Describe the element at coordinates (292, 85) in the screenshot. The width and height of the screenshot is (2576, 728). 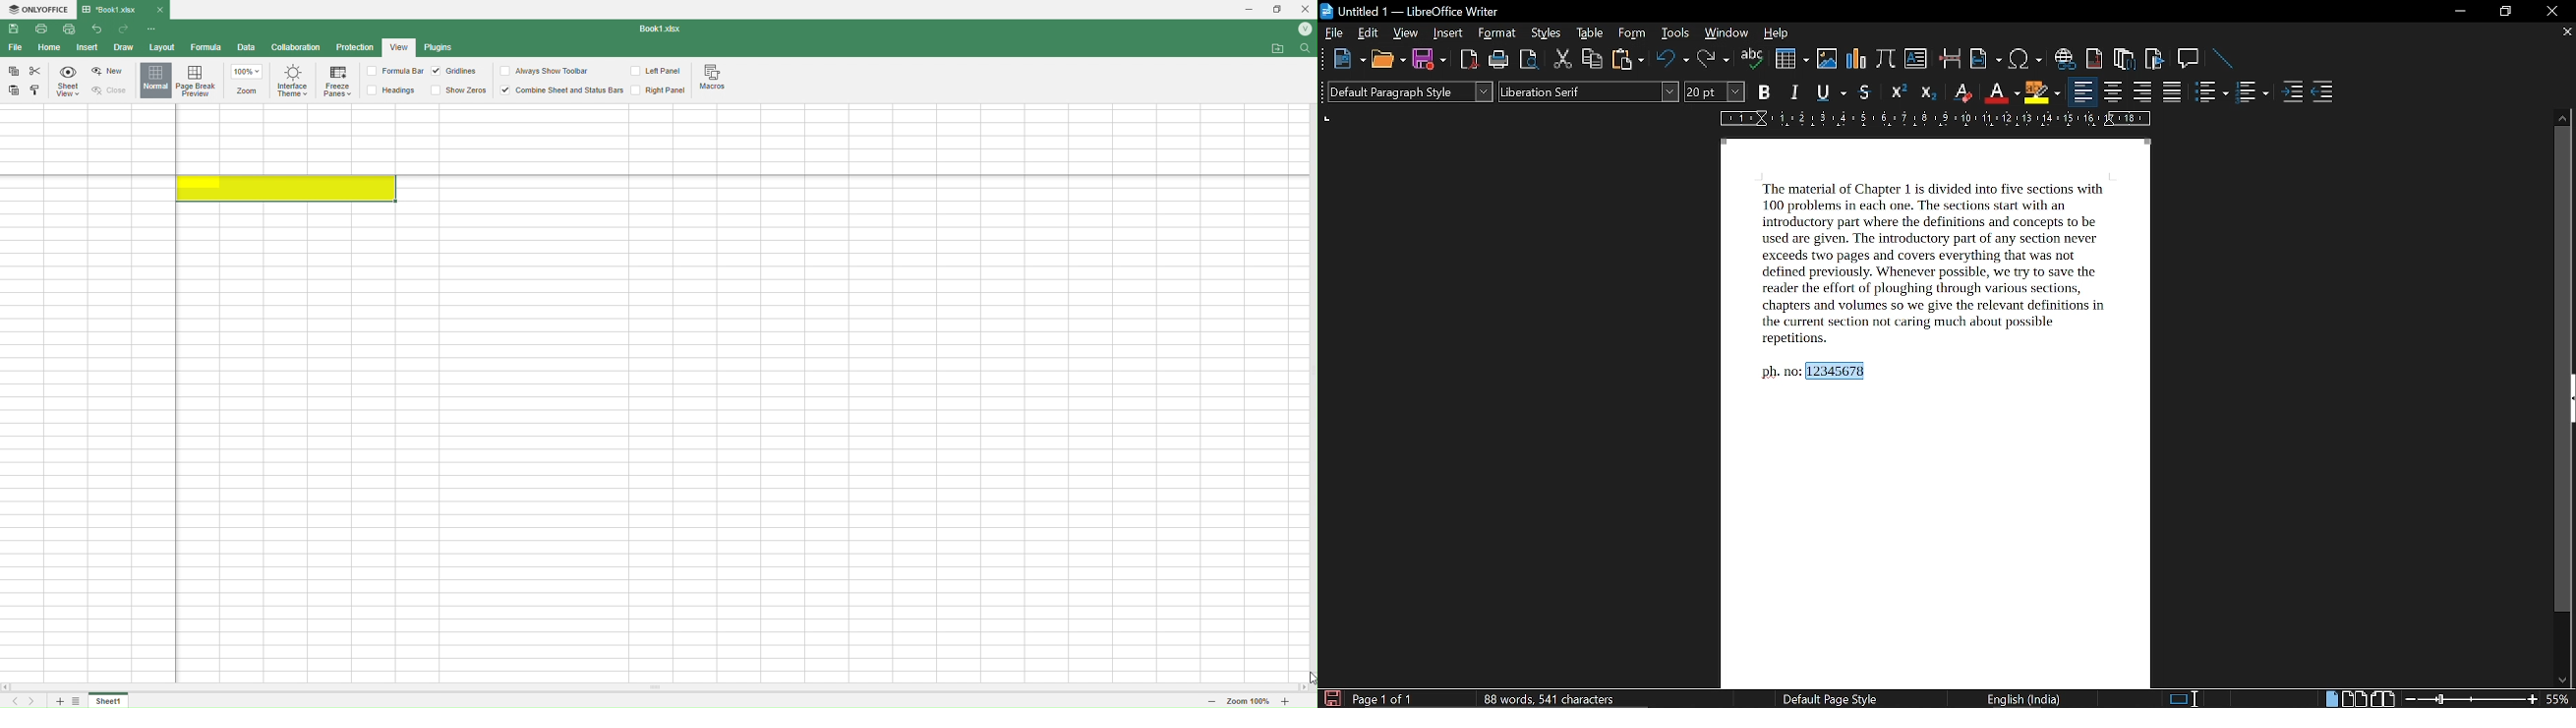
I see `Interface Theme` at that location.